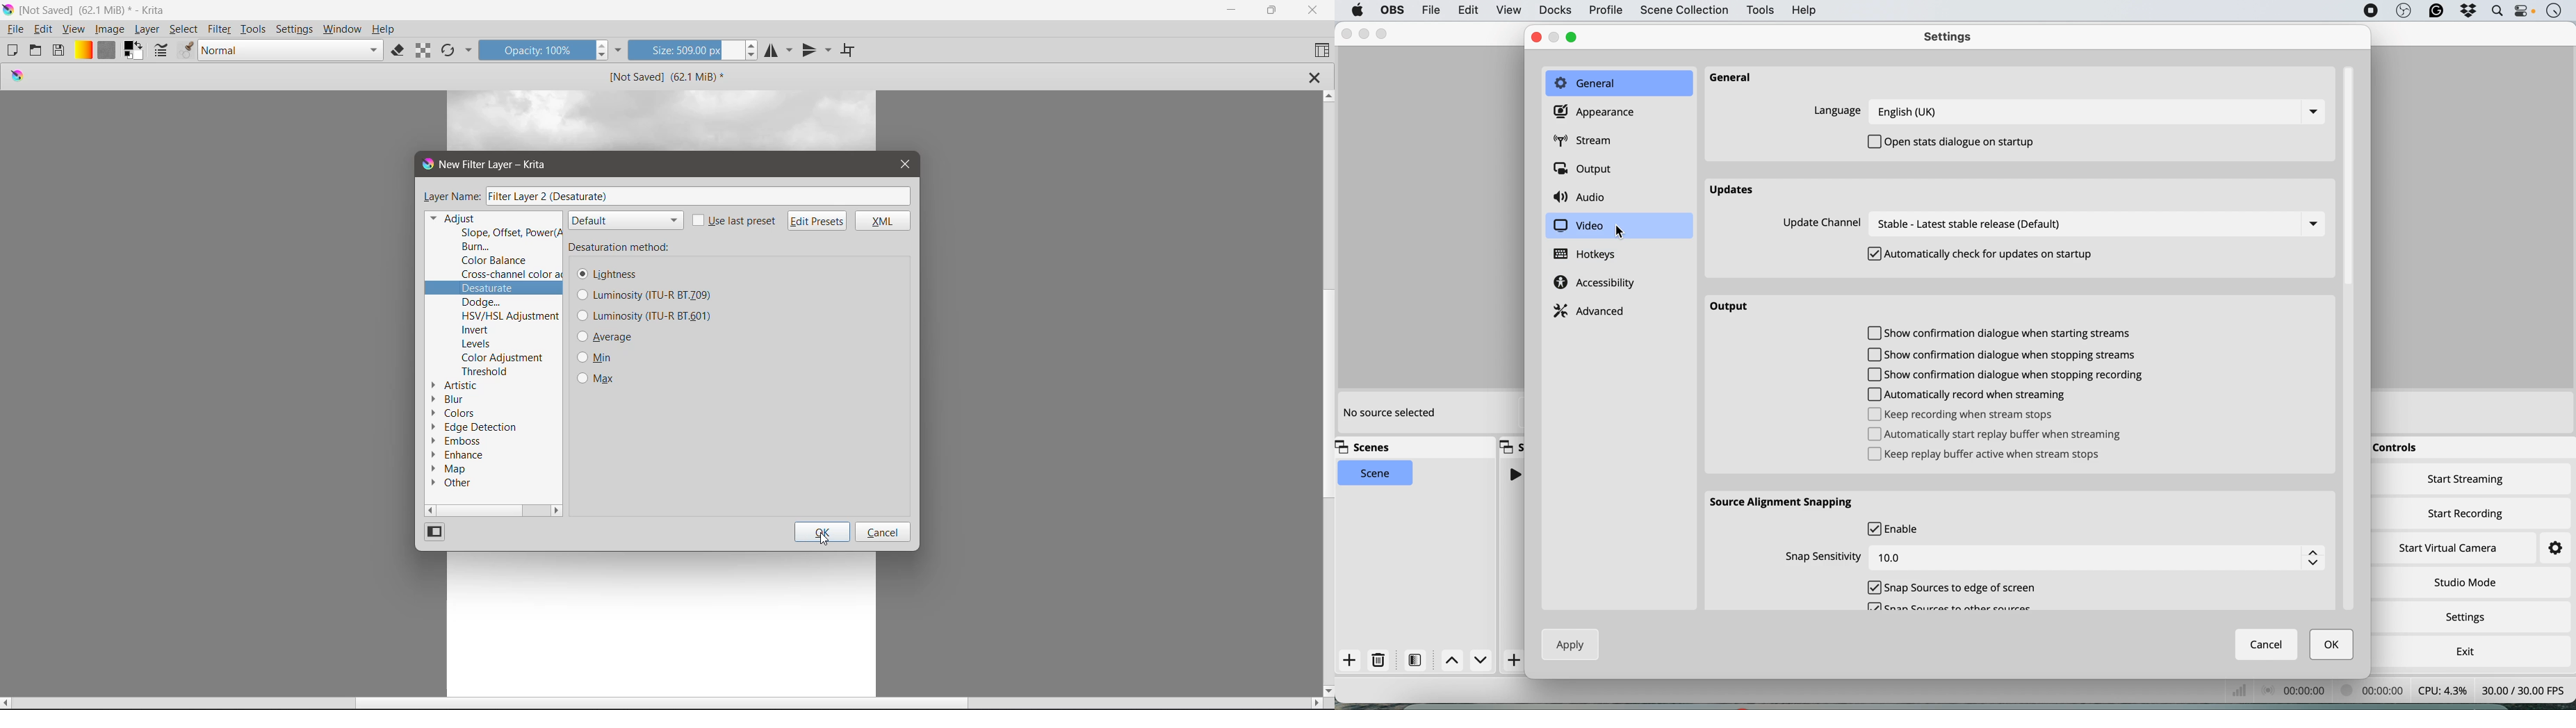 The image size is (2576, 728). Describe the element at coordinates (491, 166) in the screenshot. I see `New Filter Layer` at that location.